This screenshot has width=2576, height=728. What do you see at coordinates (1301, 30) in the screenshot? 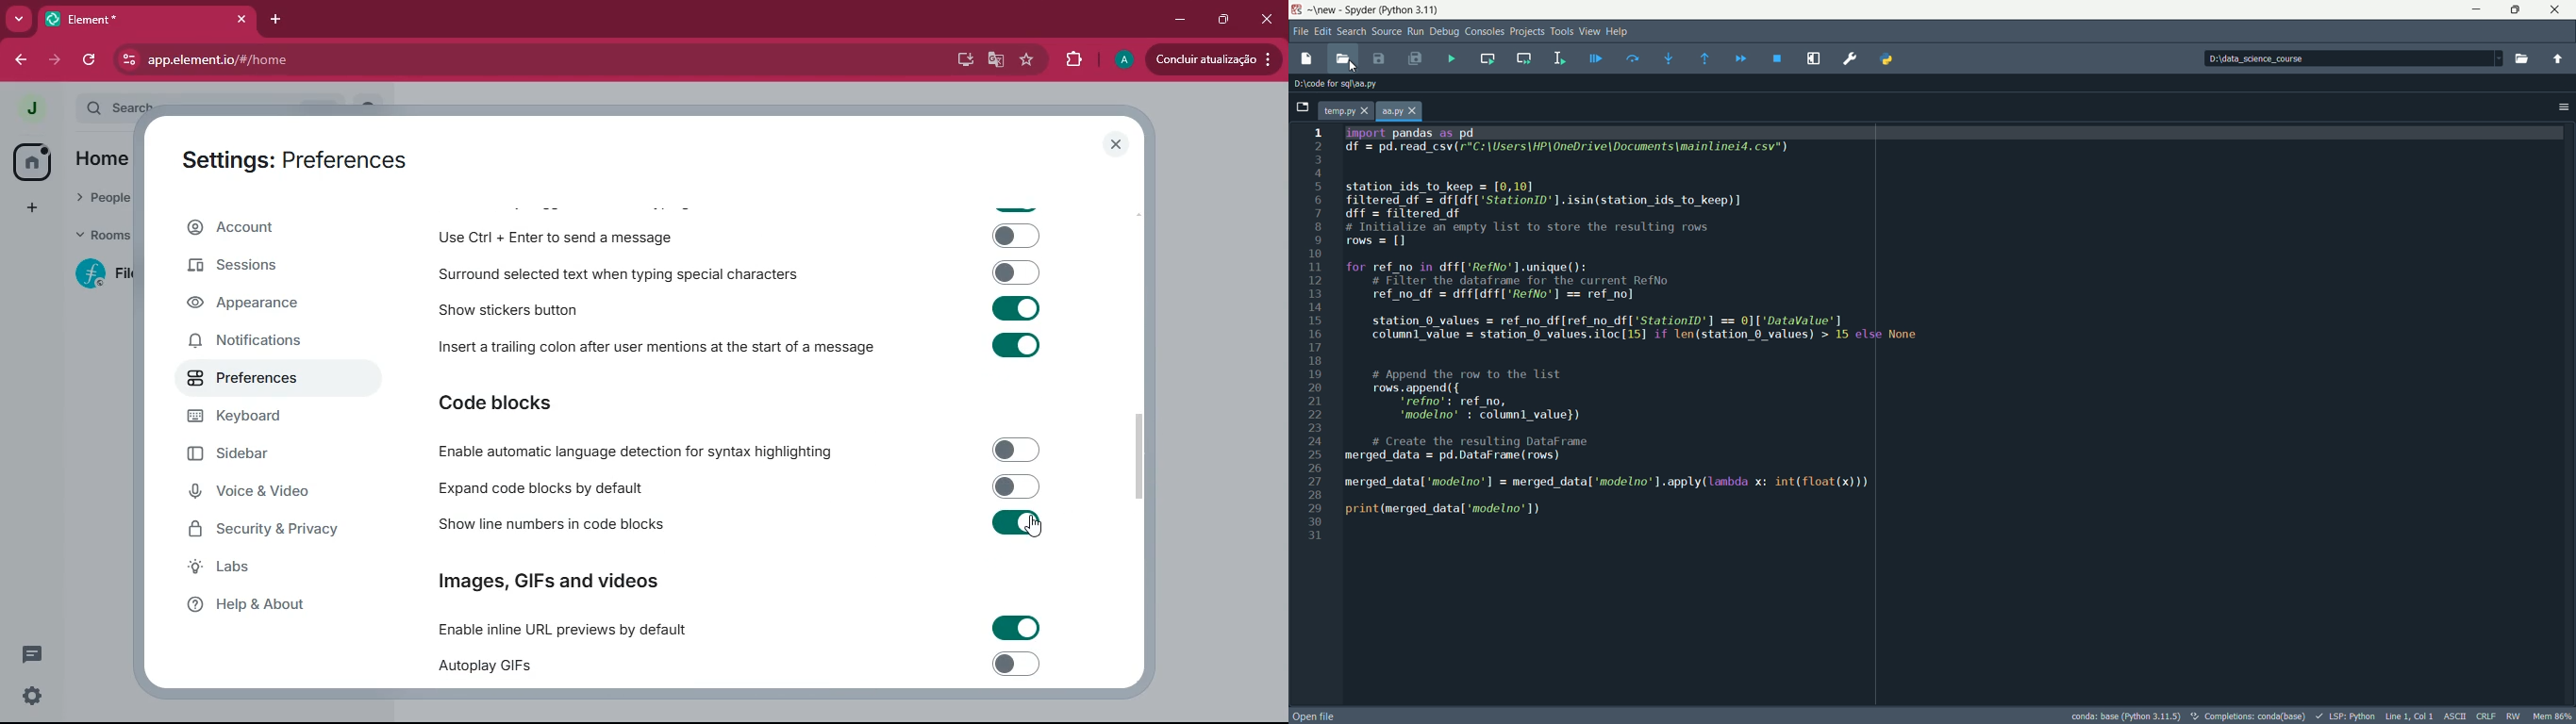
I see `File menu` at bounding box center [1301, 30].